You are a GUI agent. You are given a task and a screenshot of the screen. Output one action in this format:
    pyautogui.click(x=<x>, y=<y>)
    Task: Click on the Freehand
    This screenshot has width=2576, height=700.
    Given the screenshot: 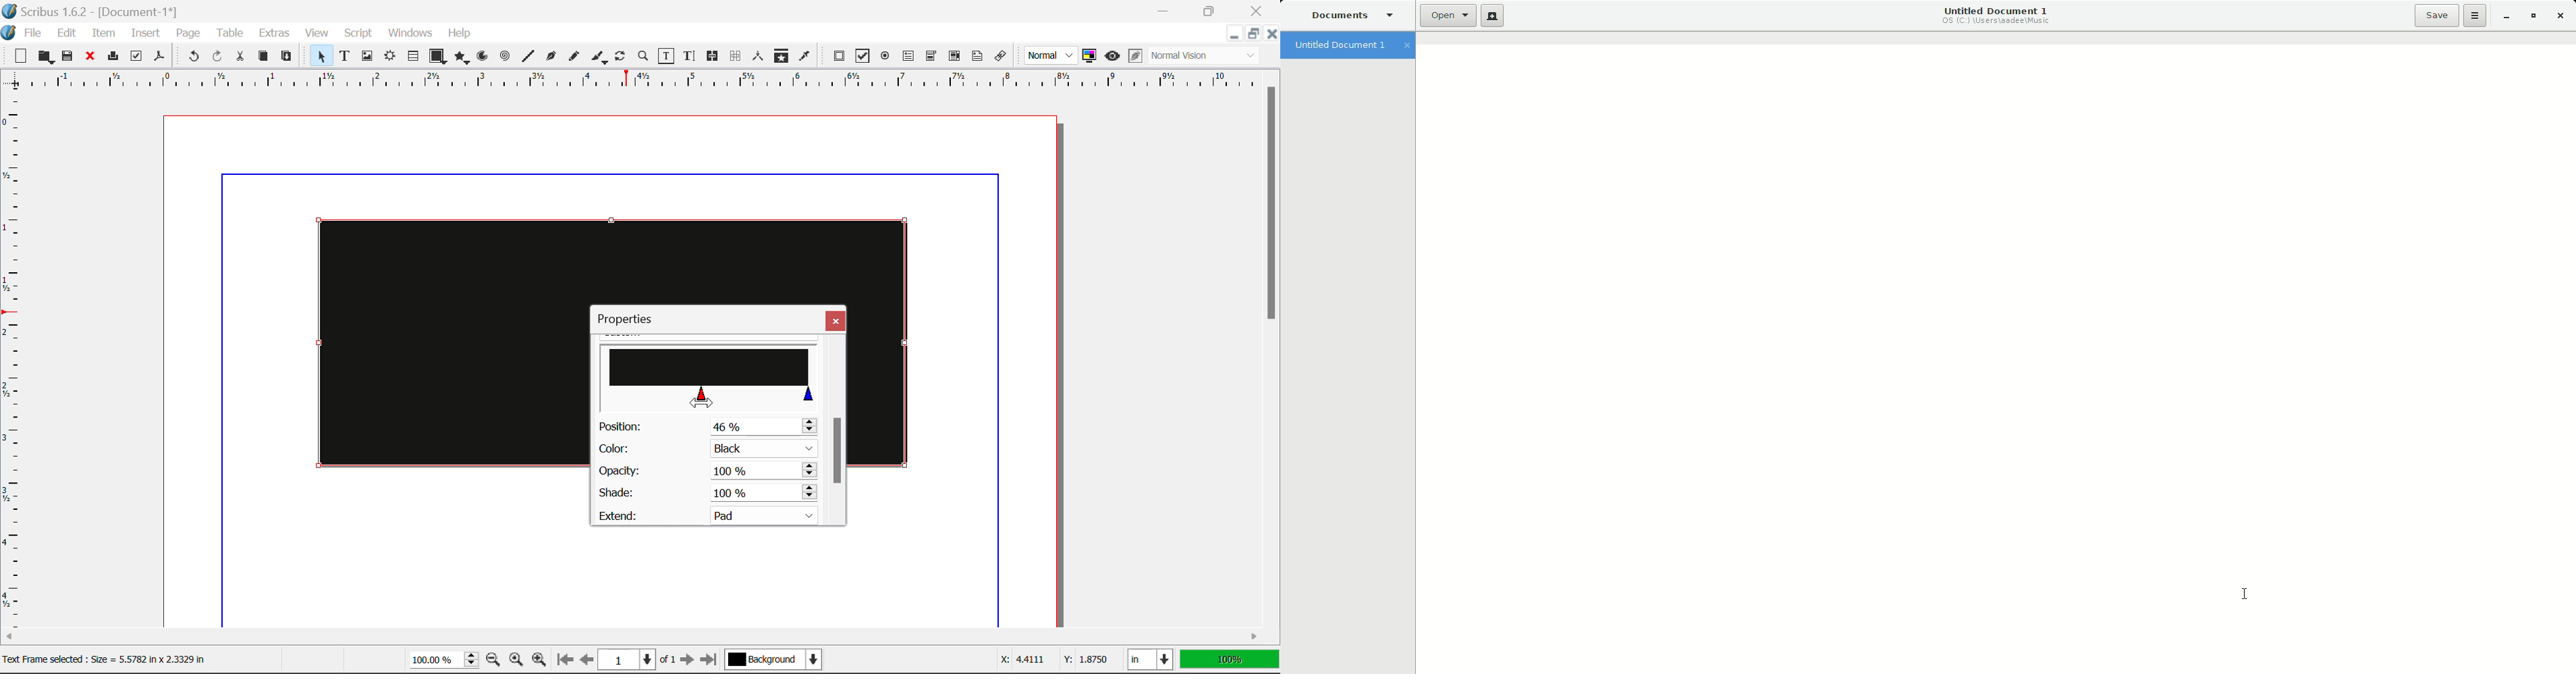 What is the action you would take?
    pyautogui.click(x=575, y=59)
    